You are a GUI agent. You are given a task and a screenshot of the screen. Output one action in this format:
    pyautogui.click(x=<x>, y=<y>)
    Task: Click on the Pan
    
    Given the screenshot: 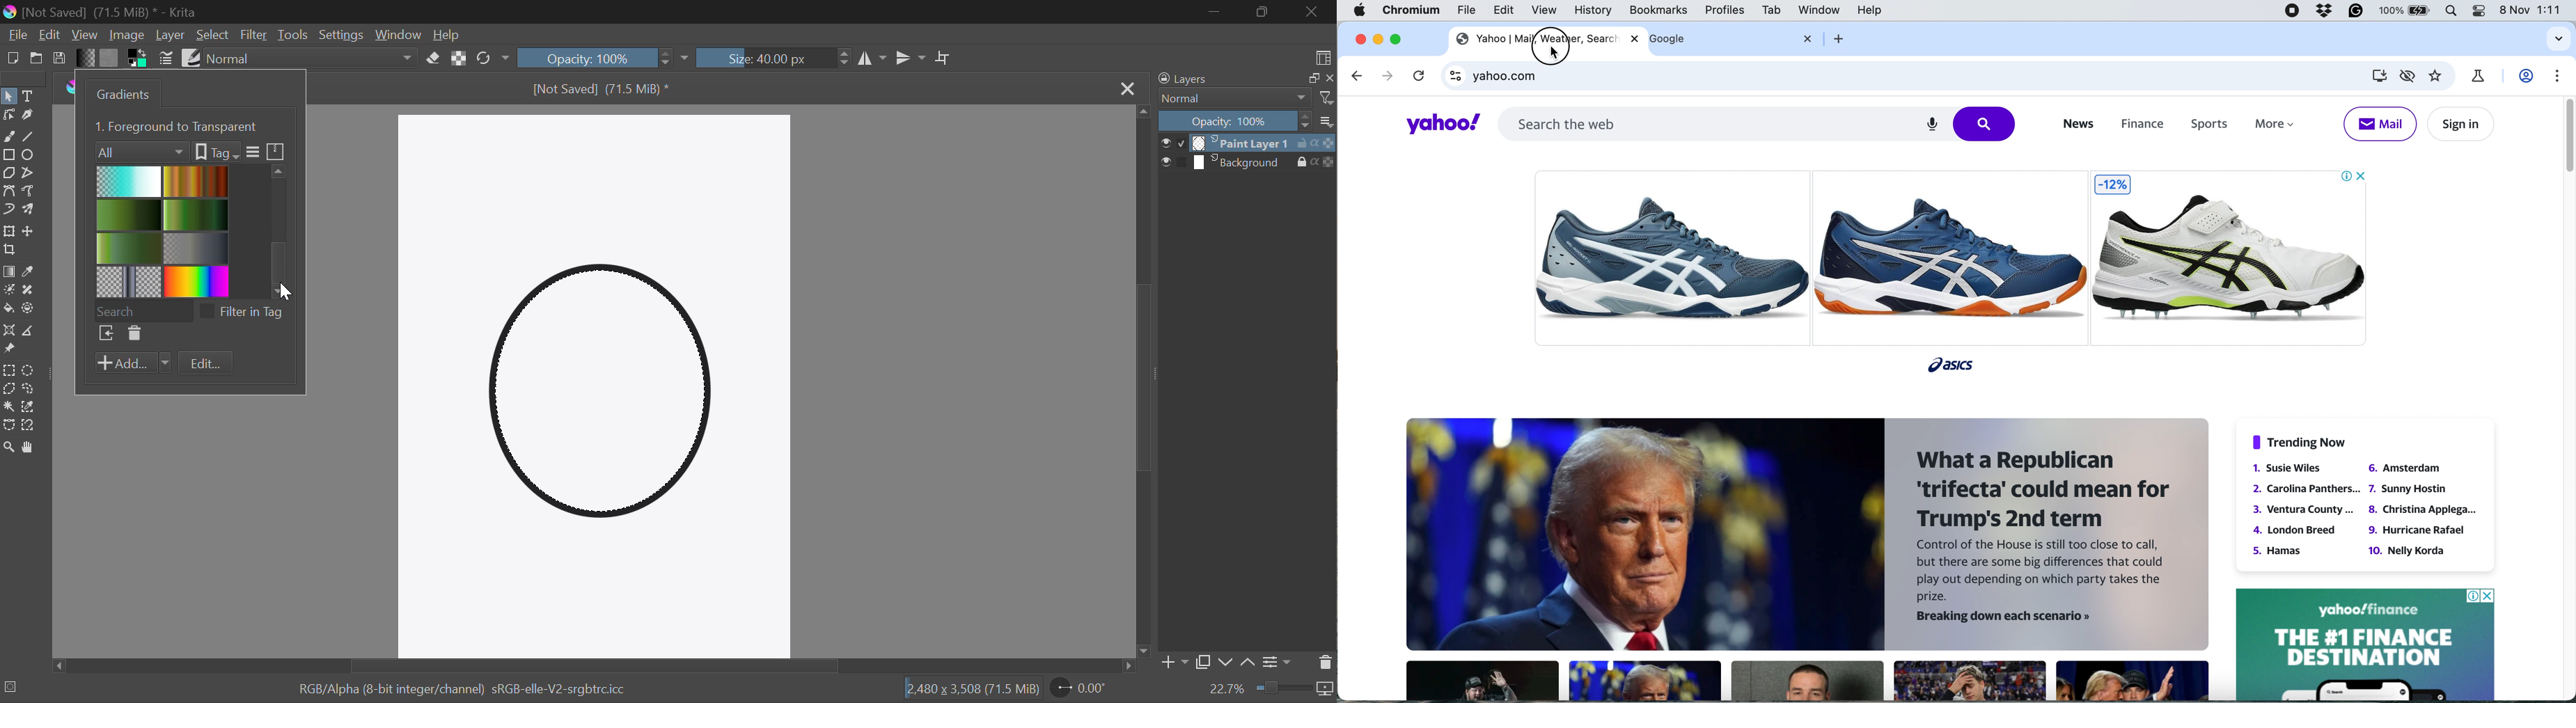 What is the action you would take?
    pyautogui.click(x=31, y=448)
    